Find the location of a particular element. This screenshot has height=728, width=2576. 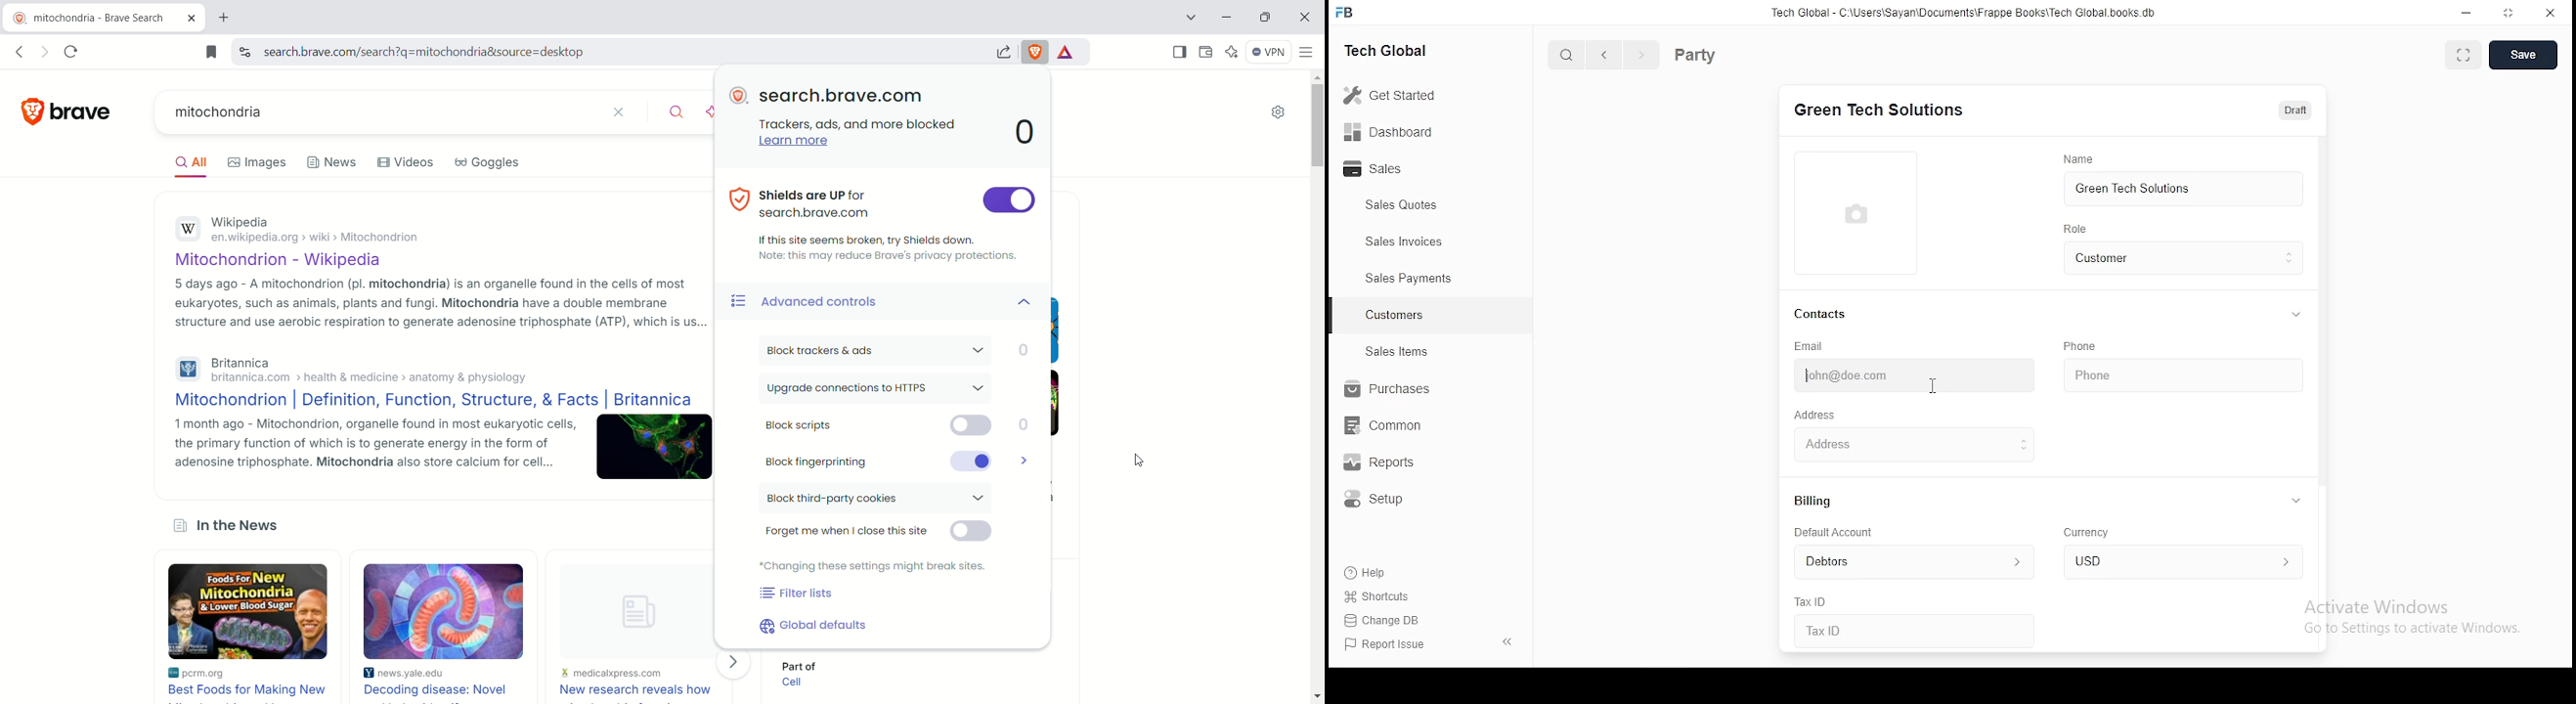

close window is located at coordinates (2548, 14).